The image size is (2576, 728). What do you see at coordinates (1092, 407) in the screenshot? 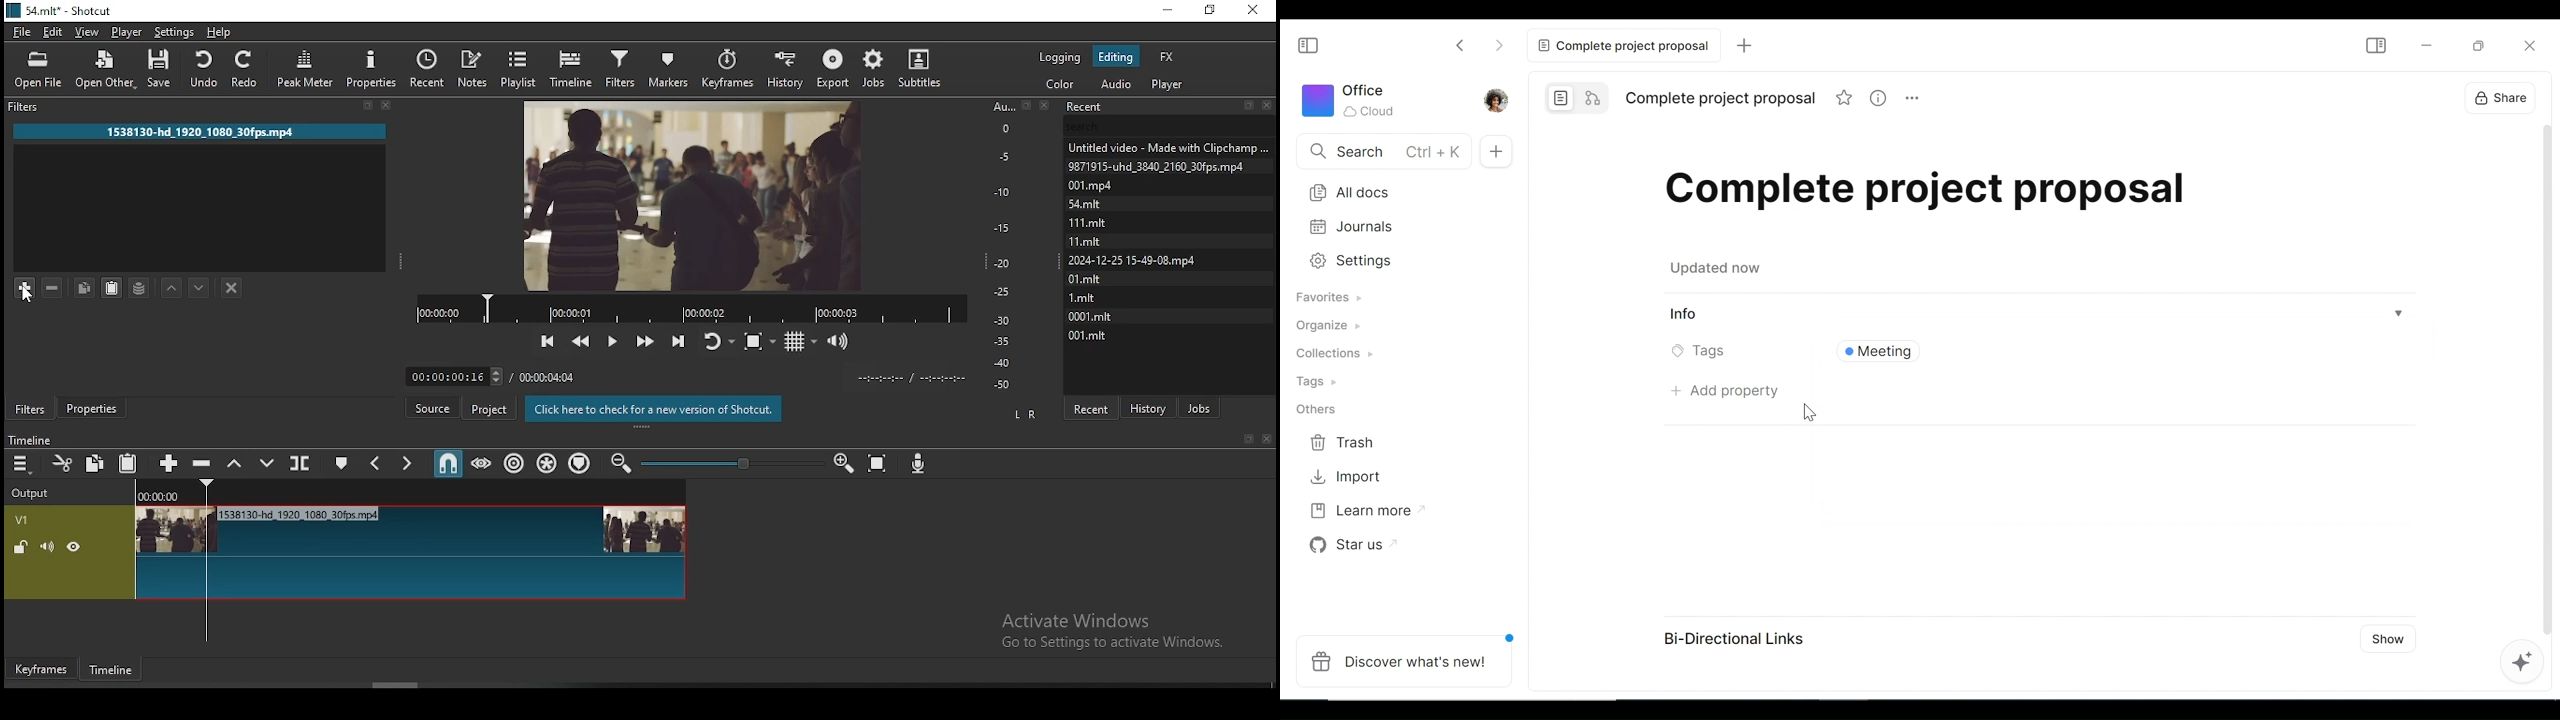
I see `recent` at bounding box center [1092, 407].